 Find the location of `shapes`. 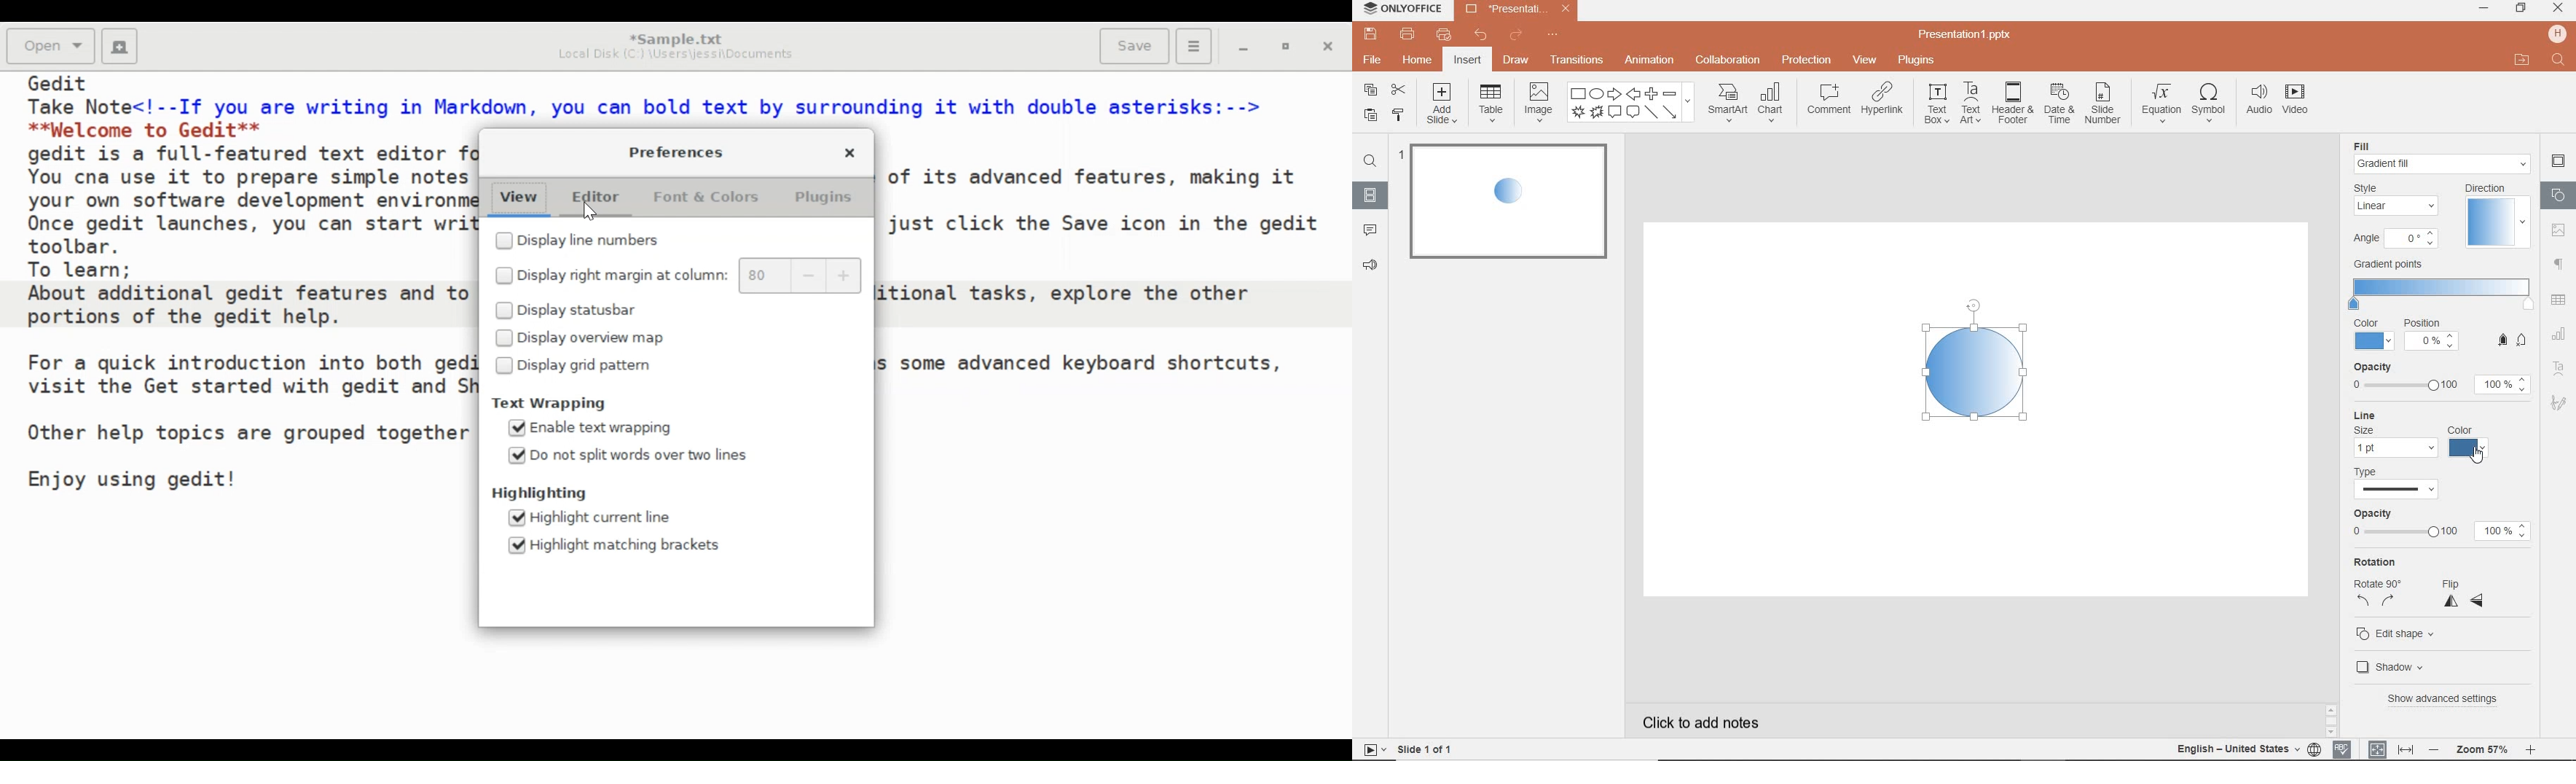

shapes is located at coordinates (2558, 195).